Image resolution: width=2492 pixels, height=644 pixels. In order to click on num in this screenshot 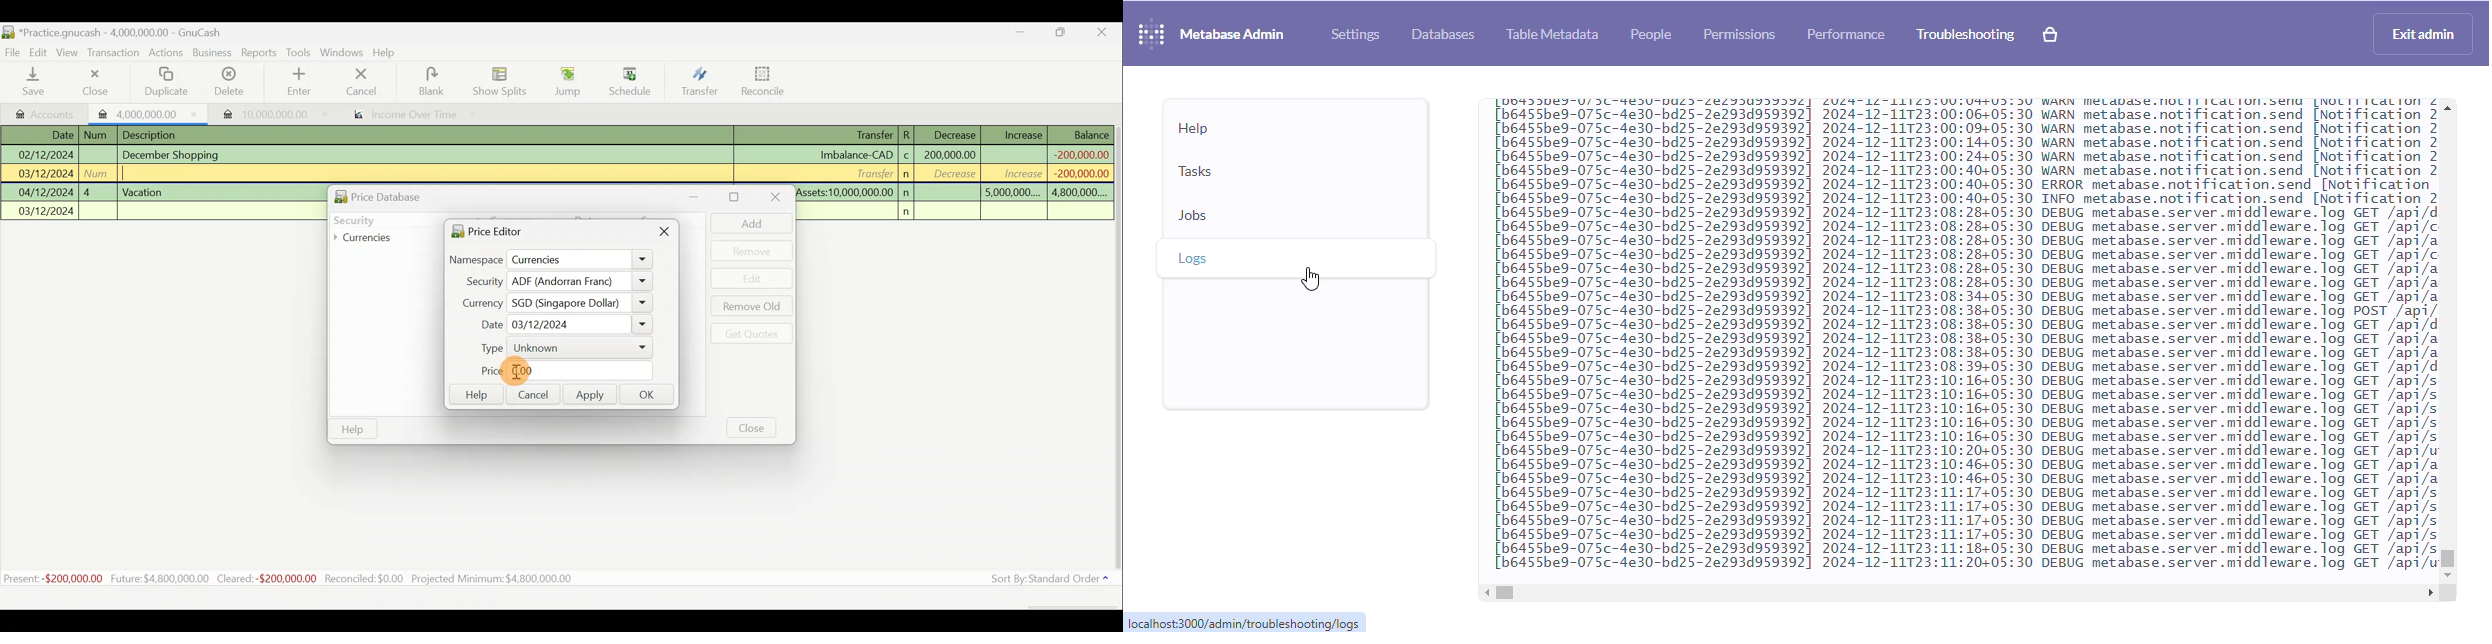, I will do `click(98, 135)`.